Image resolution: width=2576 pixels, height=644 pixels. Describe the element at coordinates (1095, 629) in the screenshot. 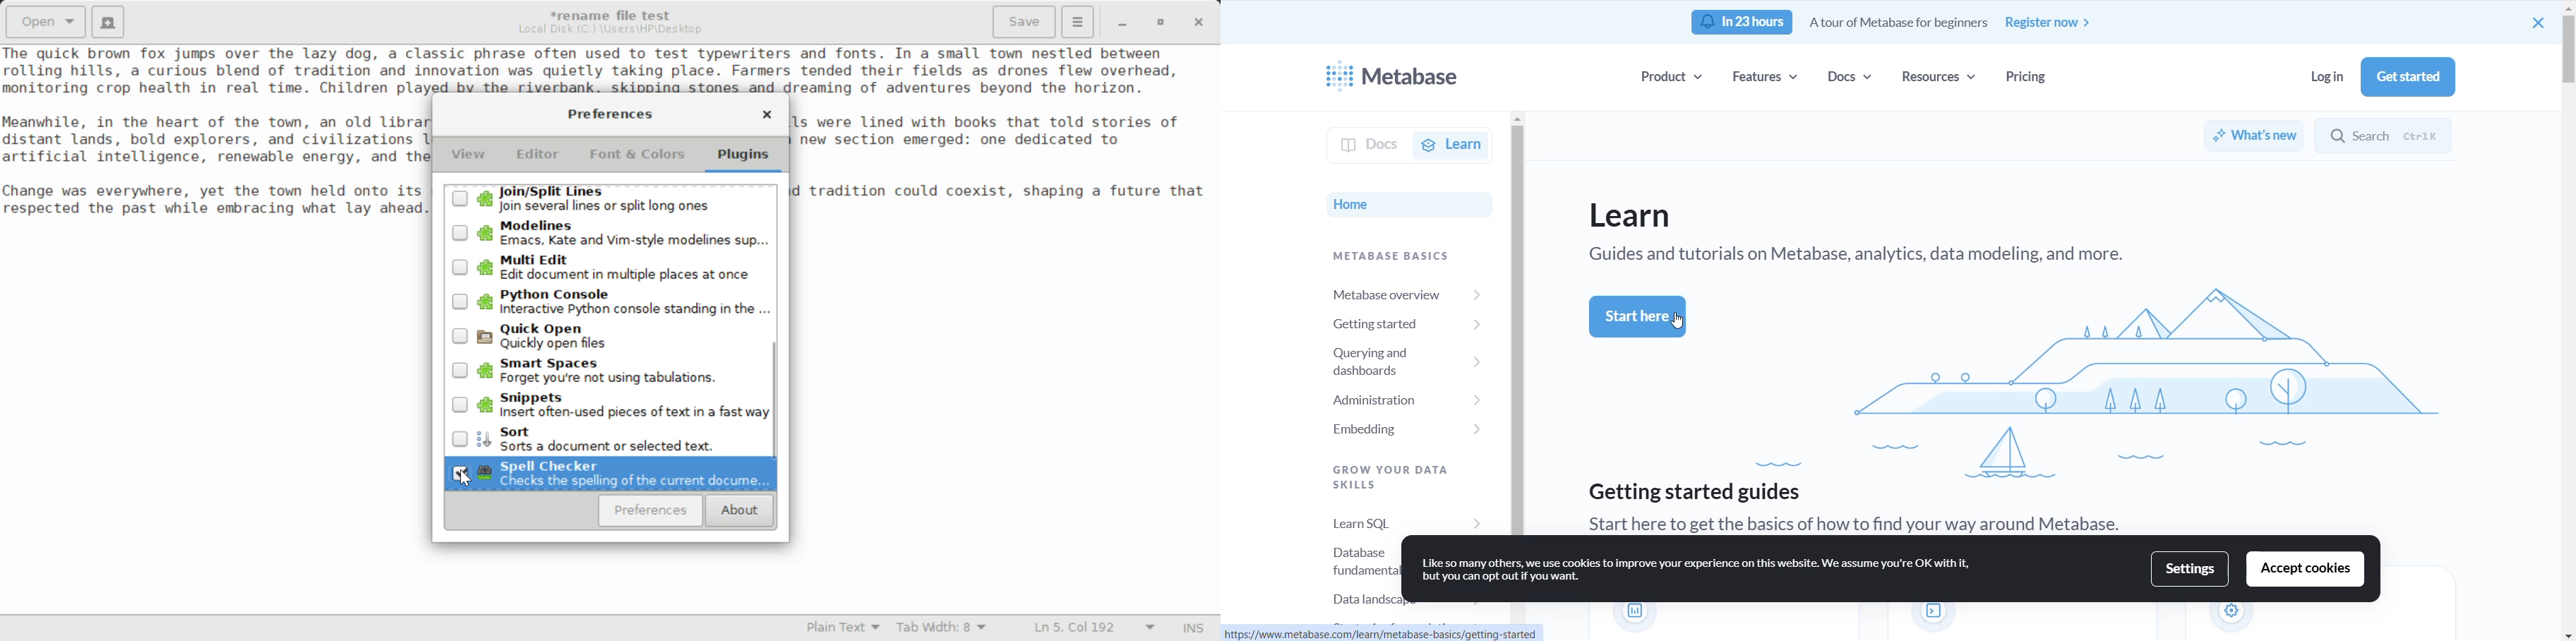

I see `Line & Character Count` at that location.